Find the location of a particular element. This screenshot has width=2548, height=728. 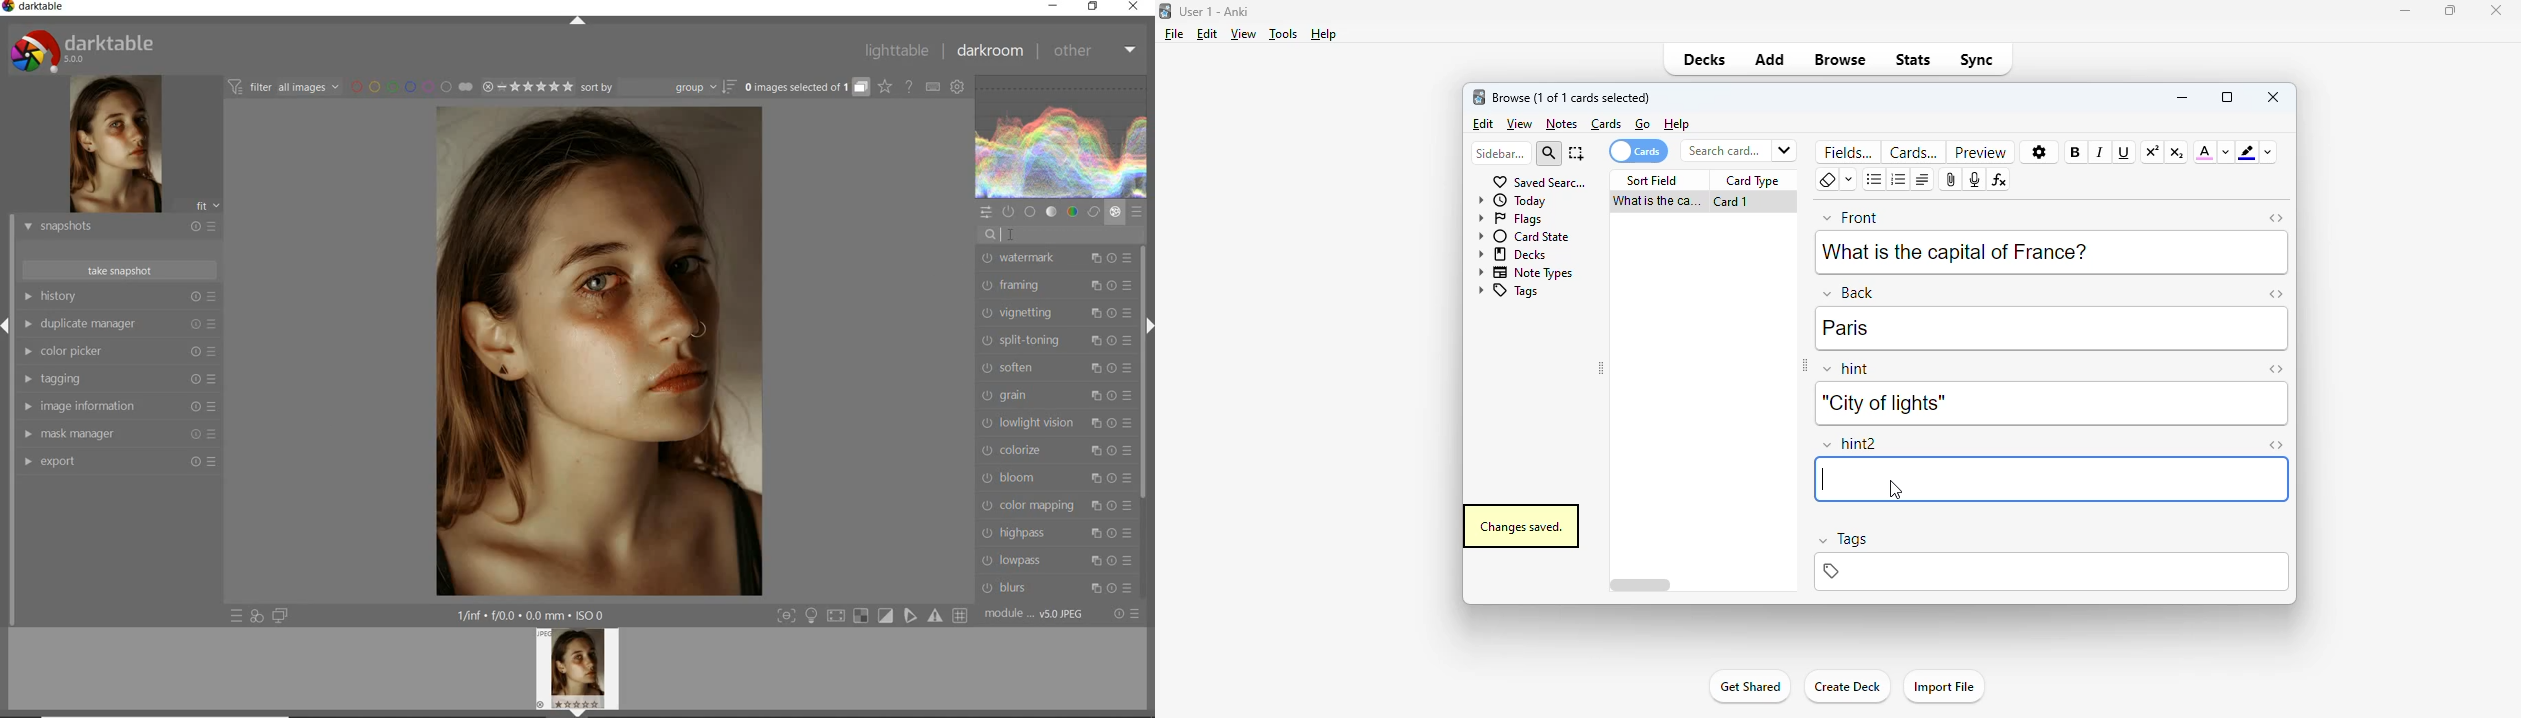

base is located at coordinates (1030, 212).